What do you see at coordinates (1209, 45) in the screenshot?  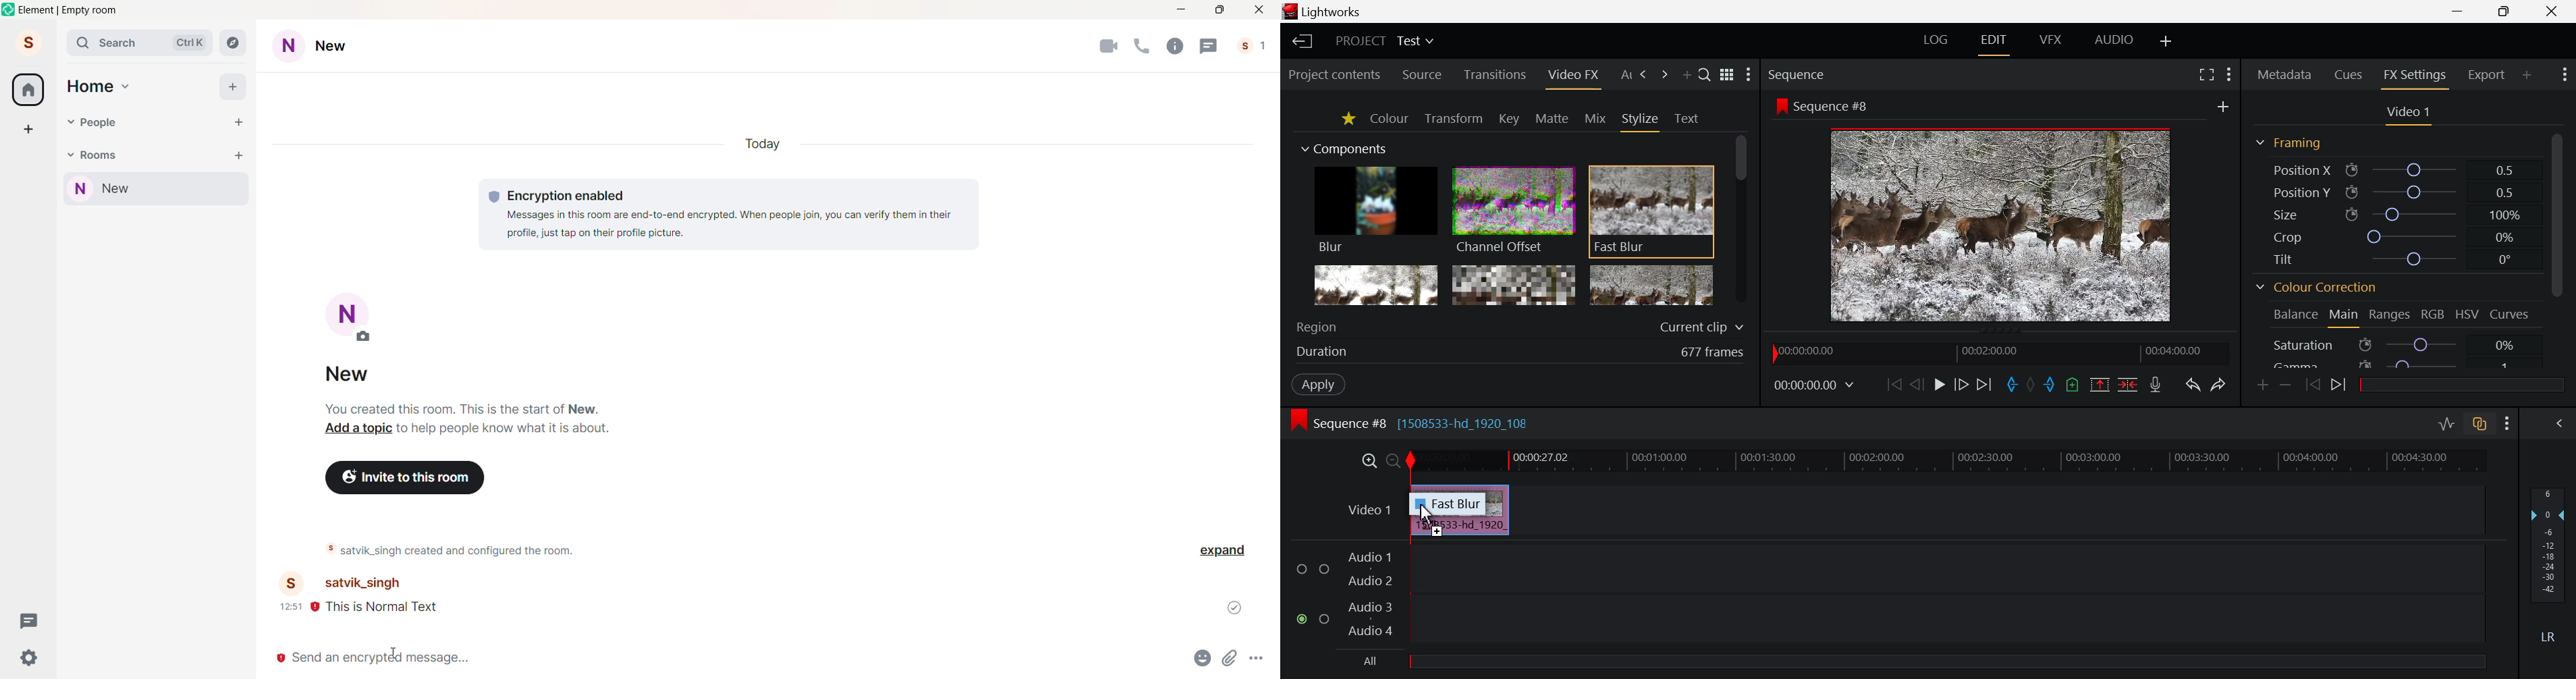 I see `Threads` at bounding box center [1209, 45].